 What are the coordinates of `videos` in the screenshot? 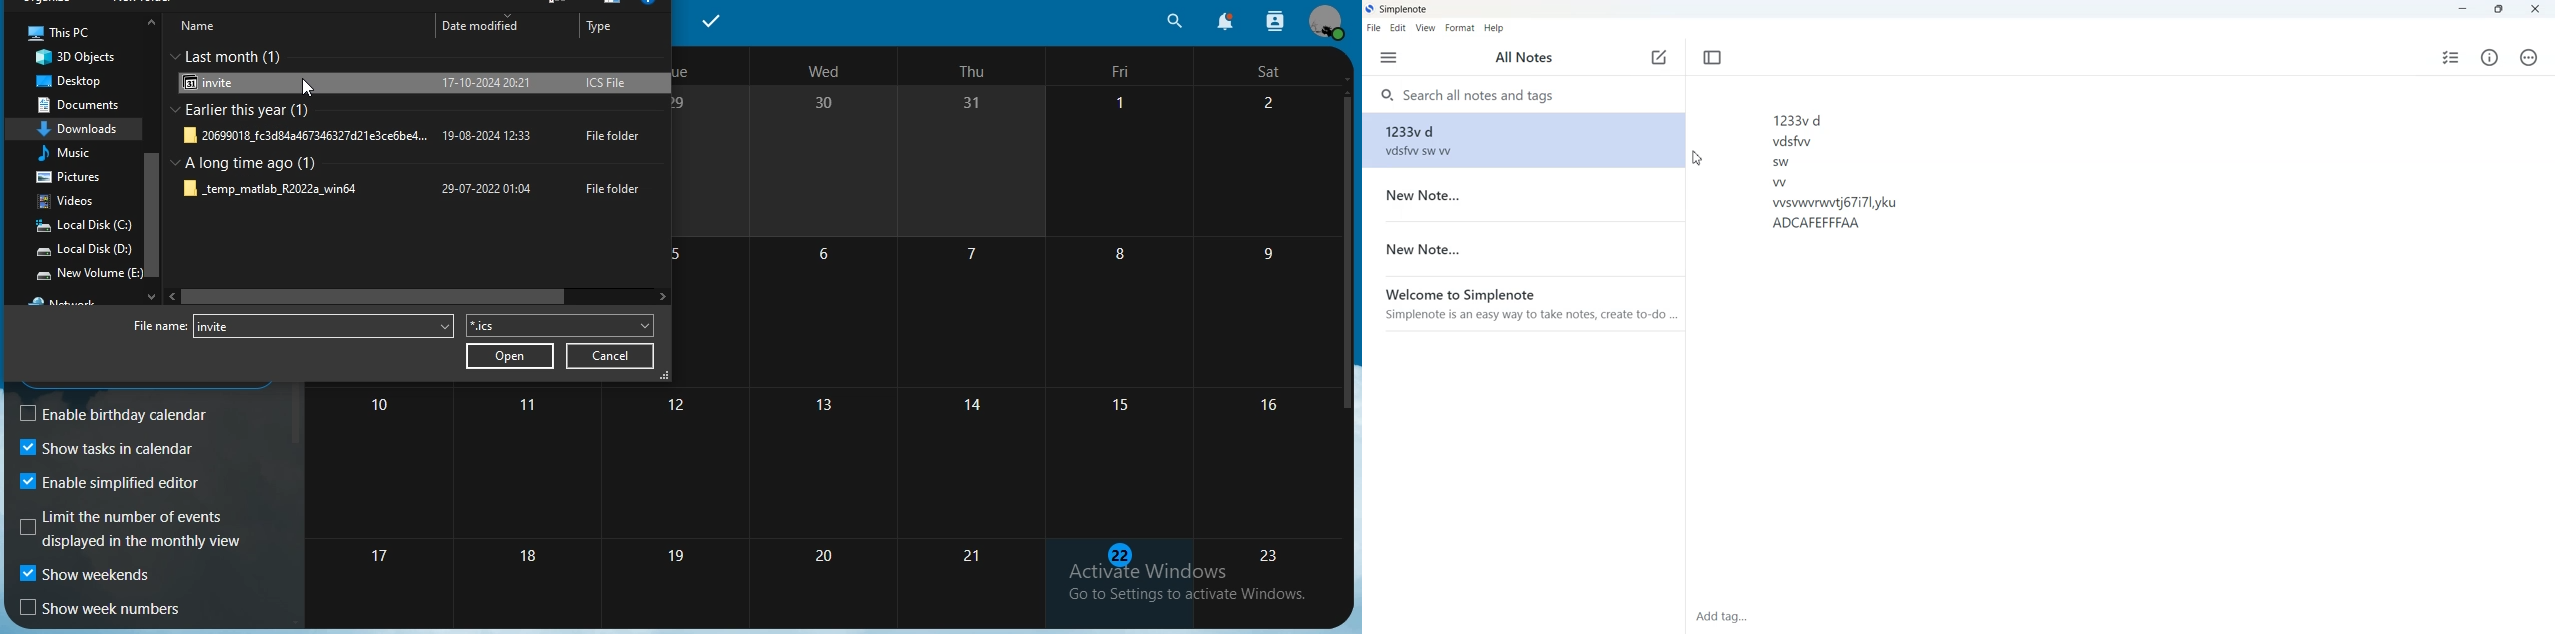 It's located at (71, 203).